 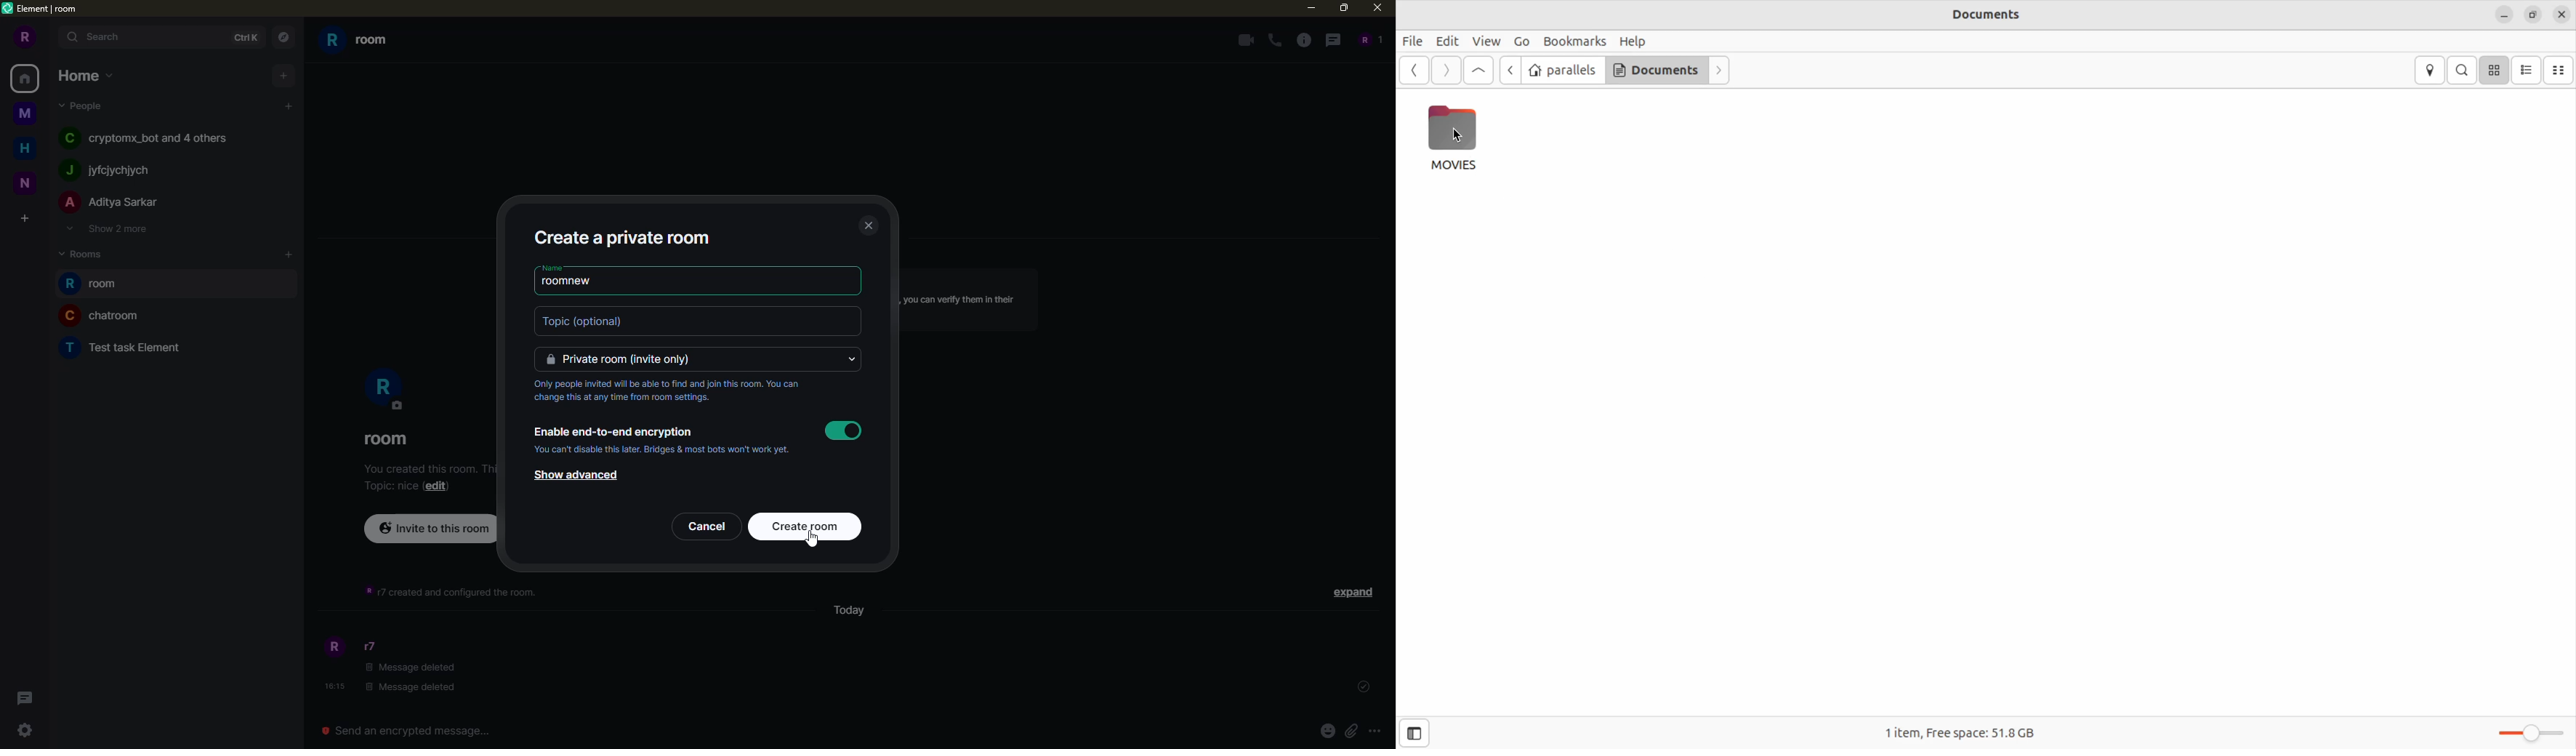 What do you see at coordinates (1332, 39) in the screenshot?
I see `threads` at bounding box center [1332, 39].